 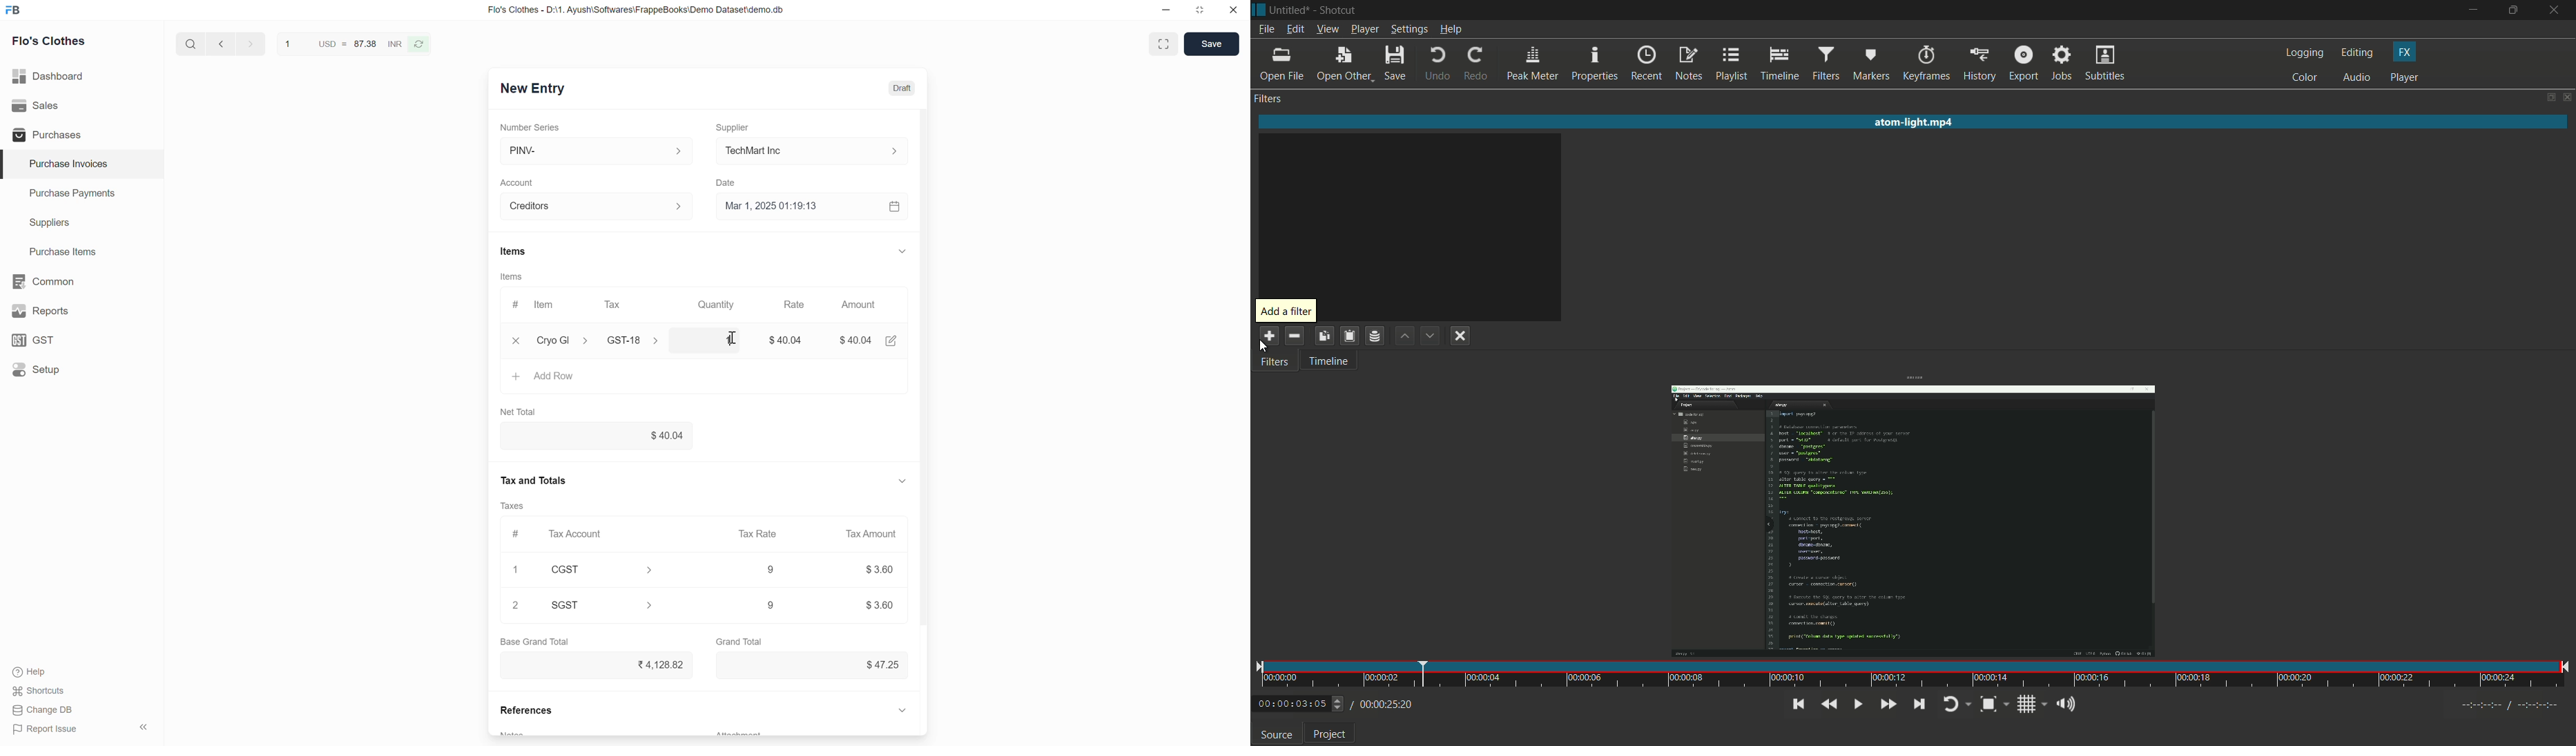 What do you see at coordinates (219, 44) in the screenshot?
I see `next` at bounding box center [219, 44].